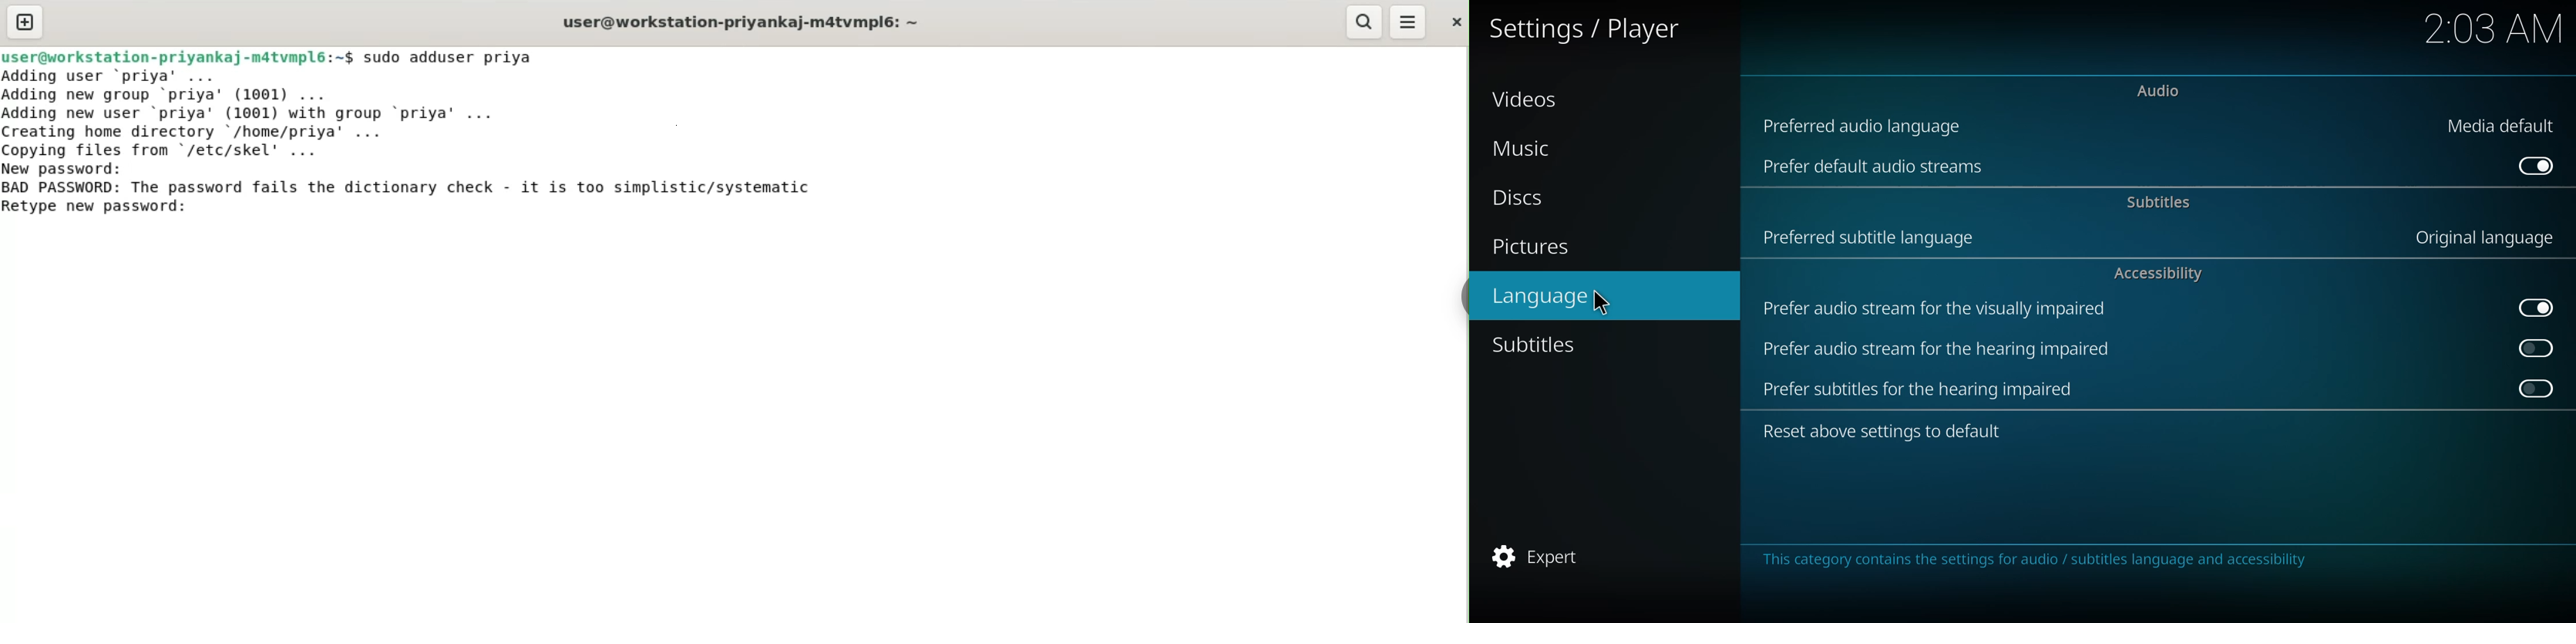 The height and width of the screenshot is (644, 2576). Describe the element at coordinates (1537, 344) in the screenshot. I see `subtitles` at that location.